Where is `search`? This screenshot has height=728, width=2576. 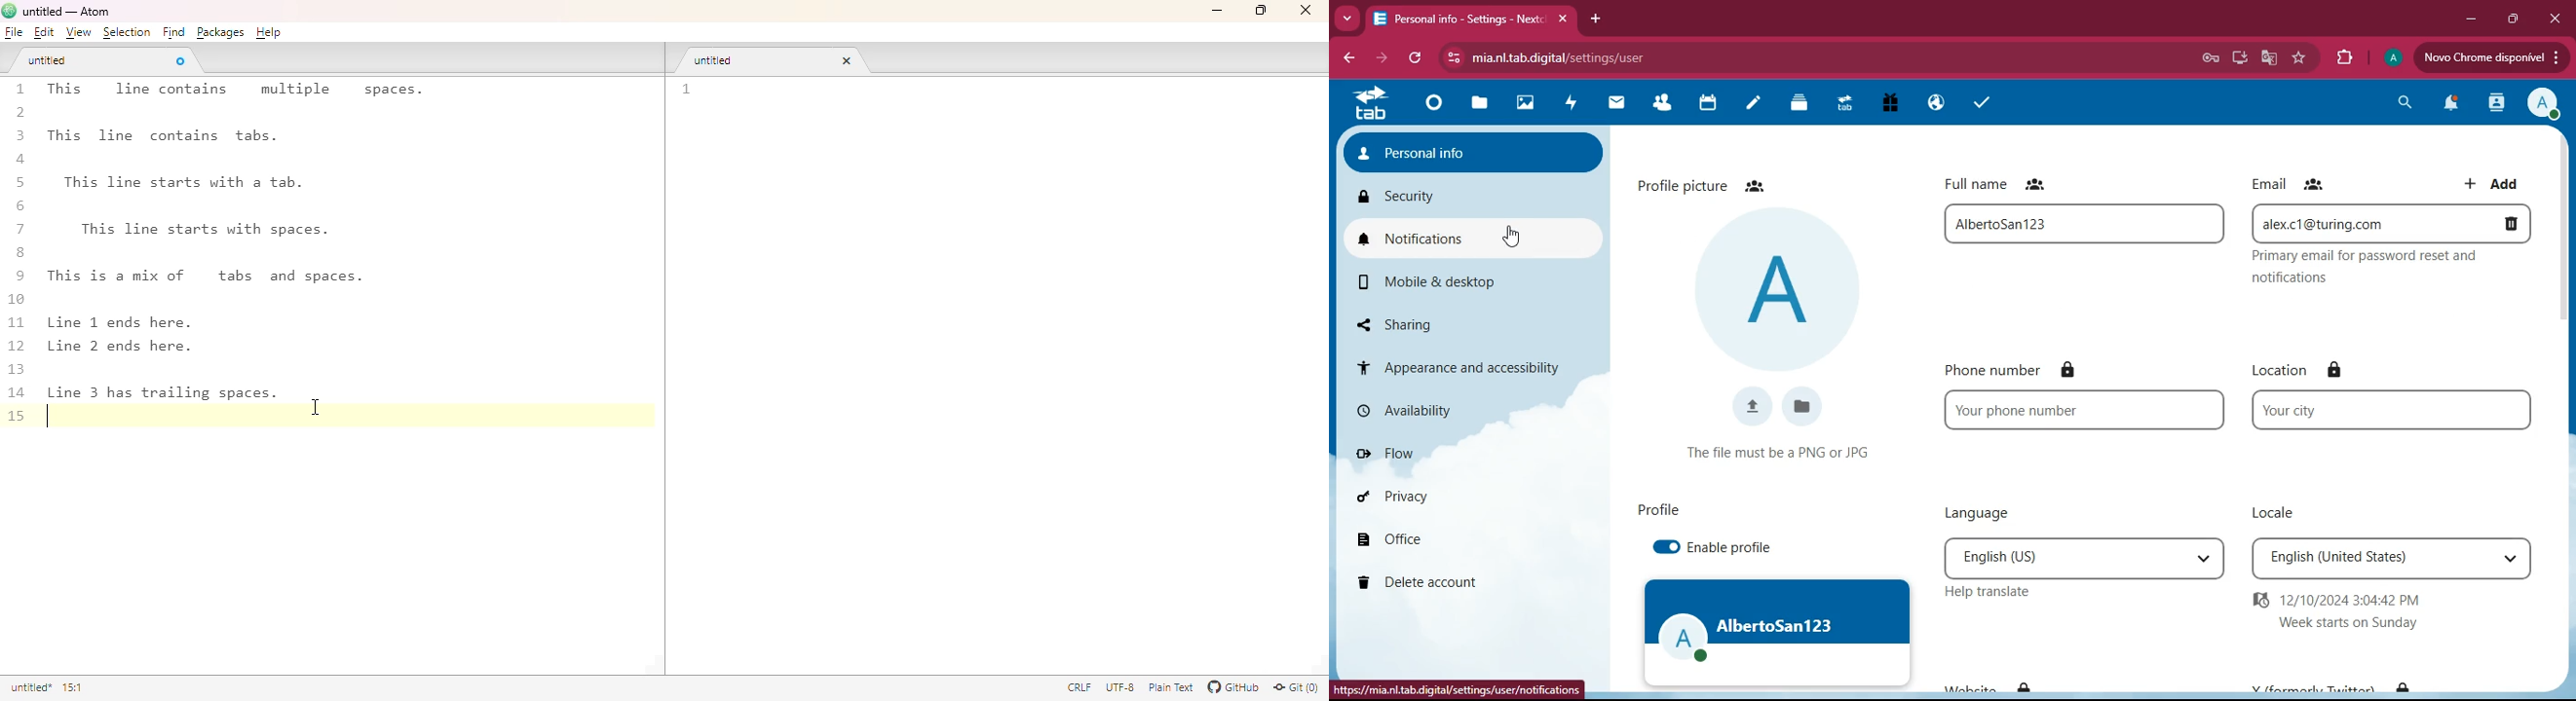
search is located at coordinates (2403, 105).